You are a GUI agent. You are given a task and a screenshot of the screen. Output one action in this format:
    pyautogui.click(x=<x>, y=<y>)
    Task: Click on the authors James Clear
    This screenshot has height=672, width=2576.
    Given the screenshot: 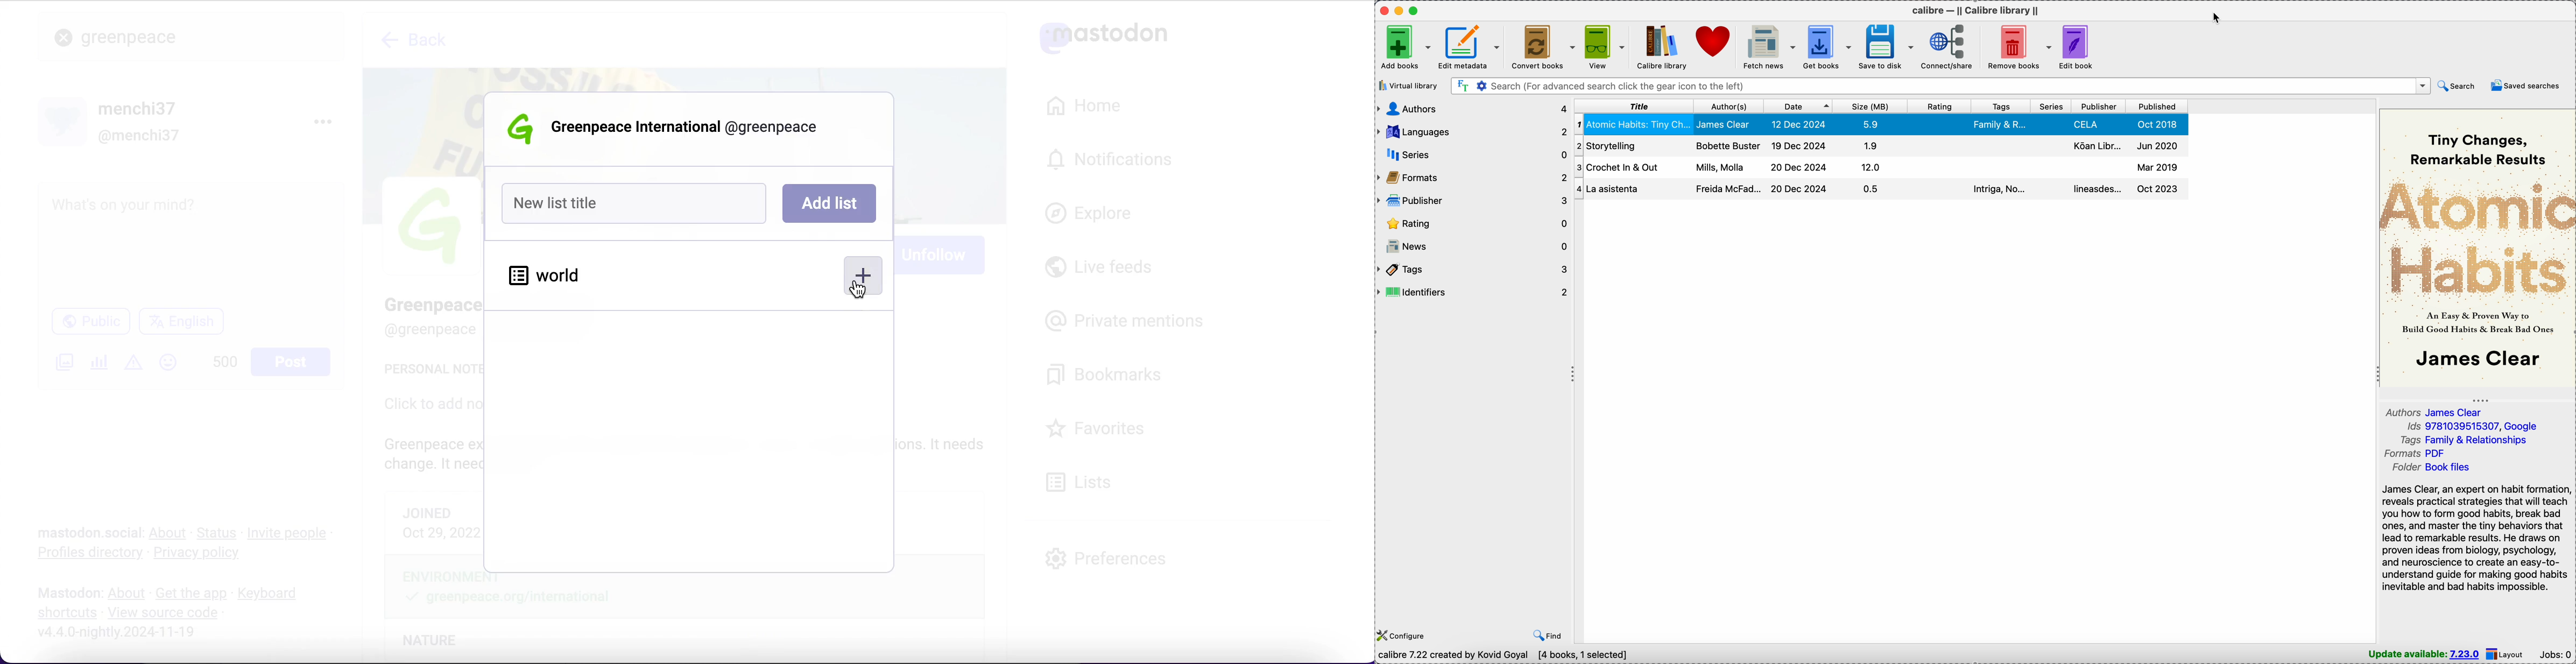 What is the action you would take?
    pyautogui.click(x=2436, y=411)
    